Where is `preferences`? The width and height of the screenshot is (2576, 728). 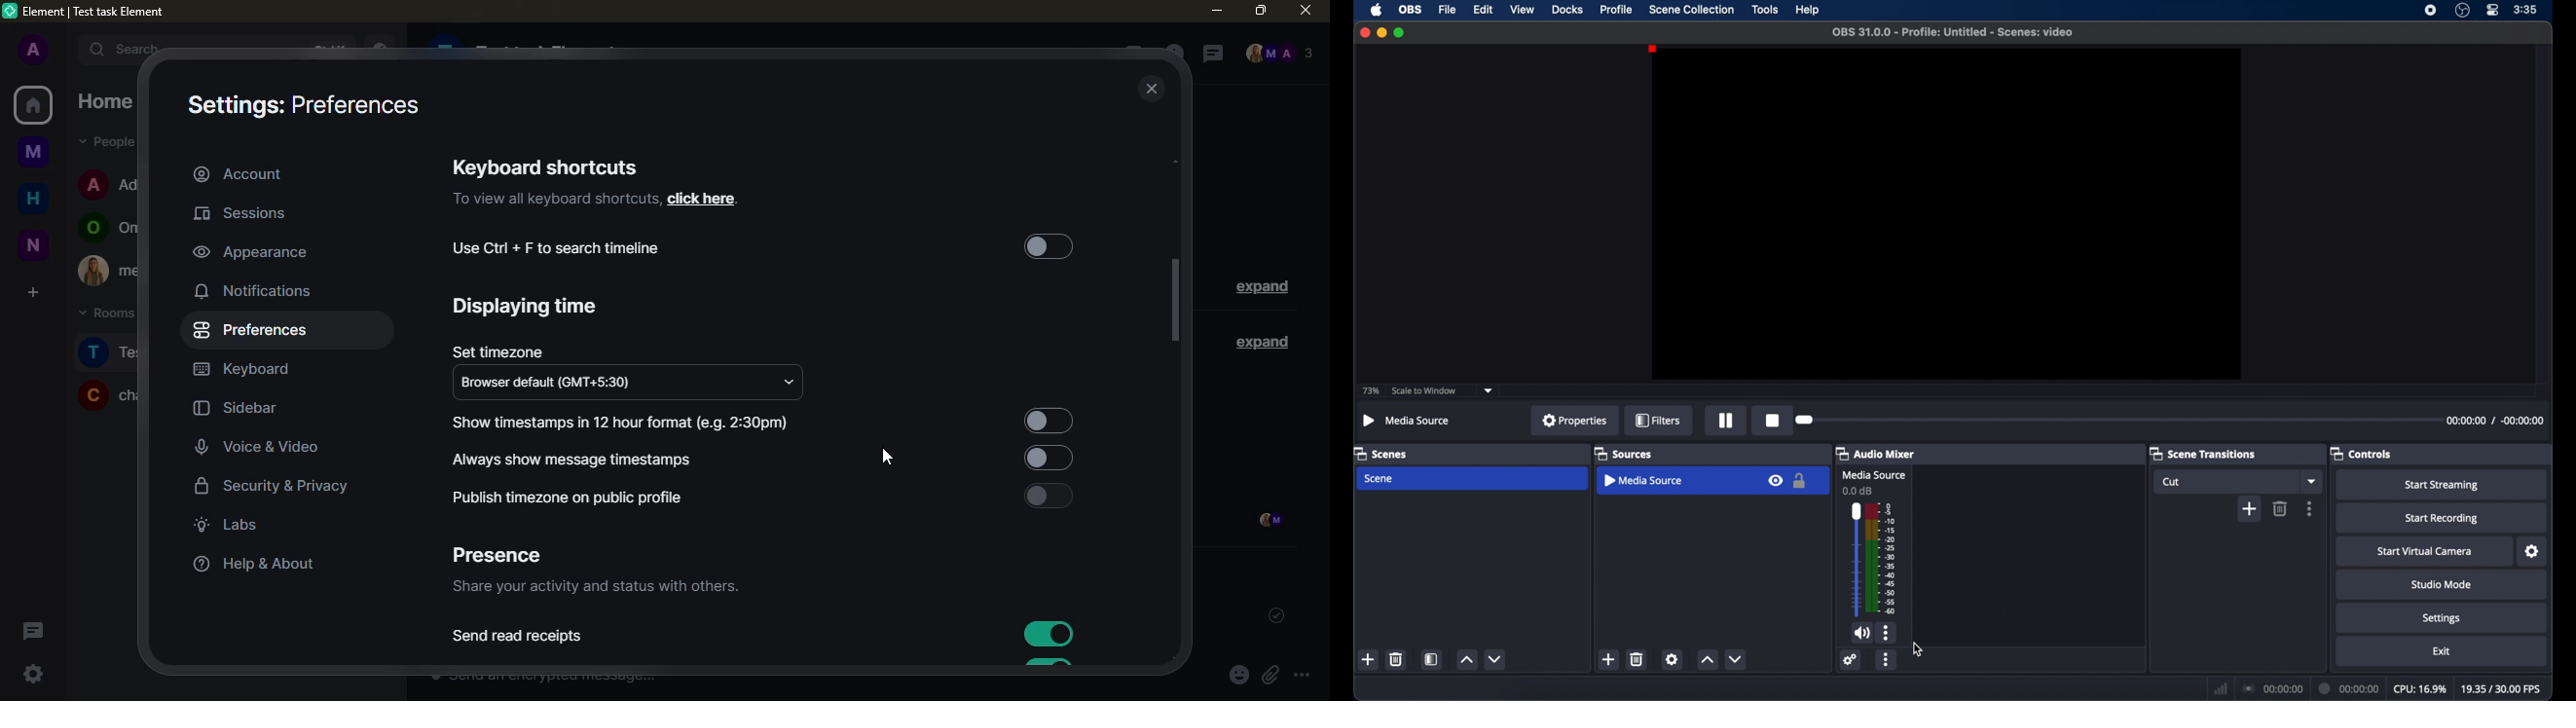
preferences is located at coordinates (254, 330).